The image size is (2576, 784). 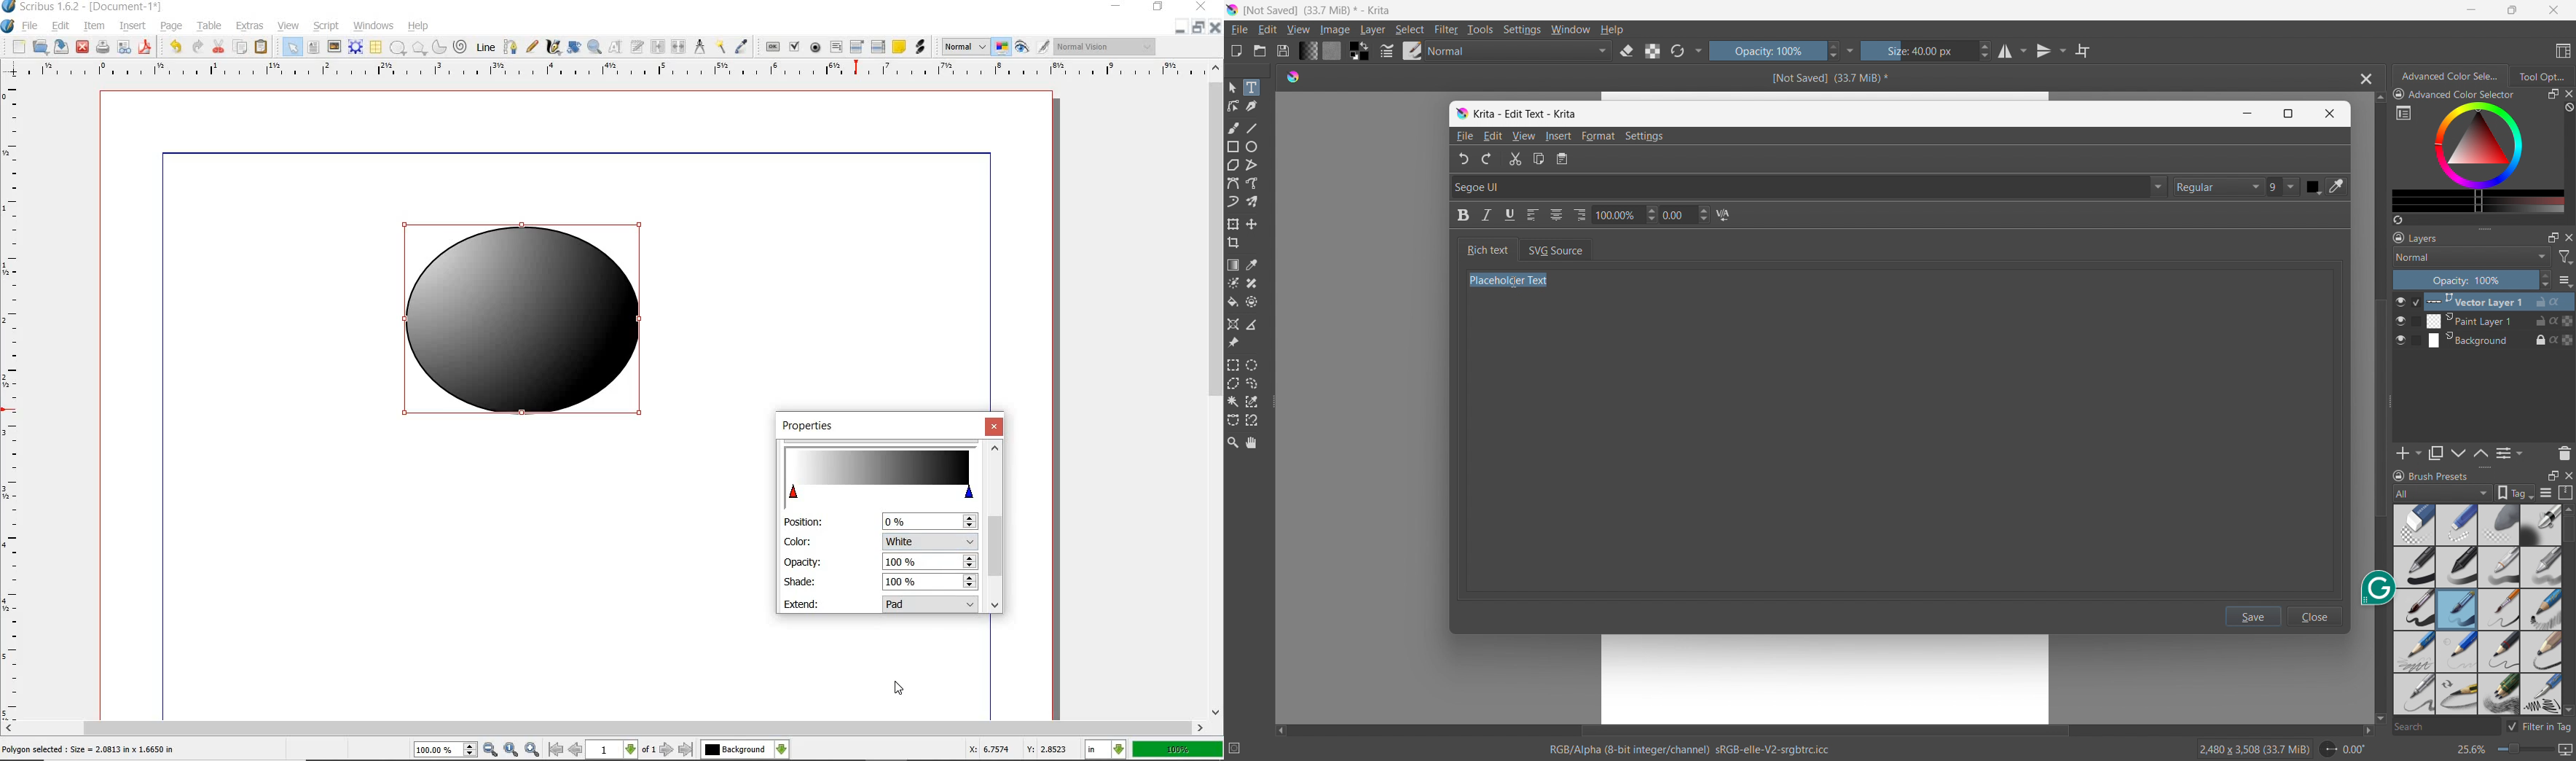 What do you see at coordinates (930, 561) in the screenshot?
I see `opacity` at bounding box center [930, 561].